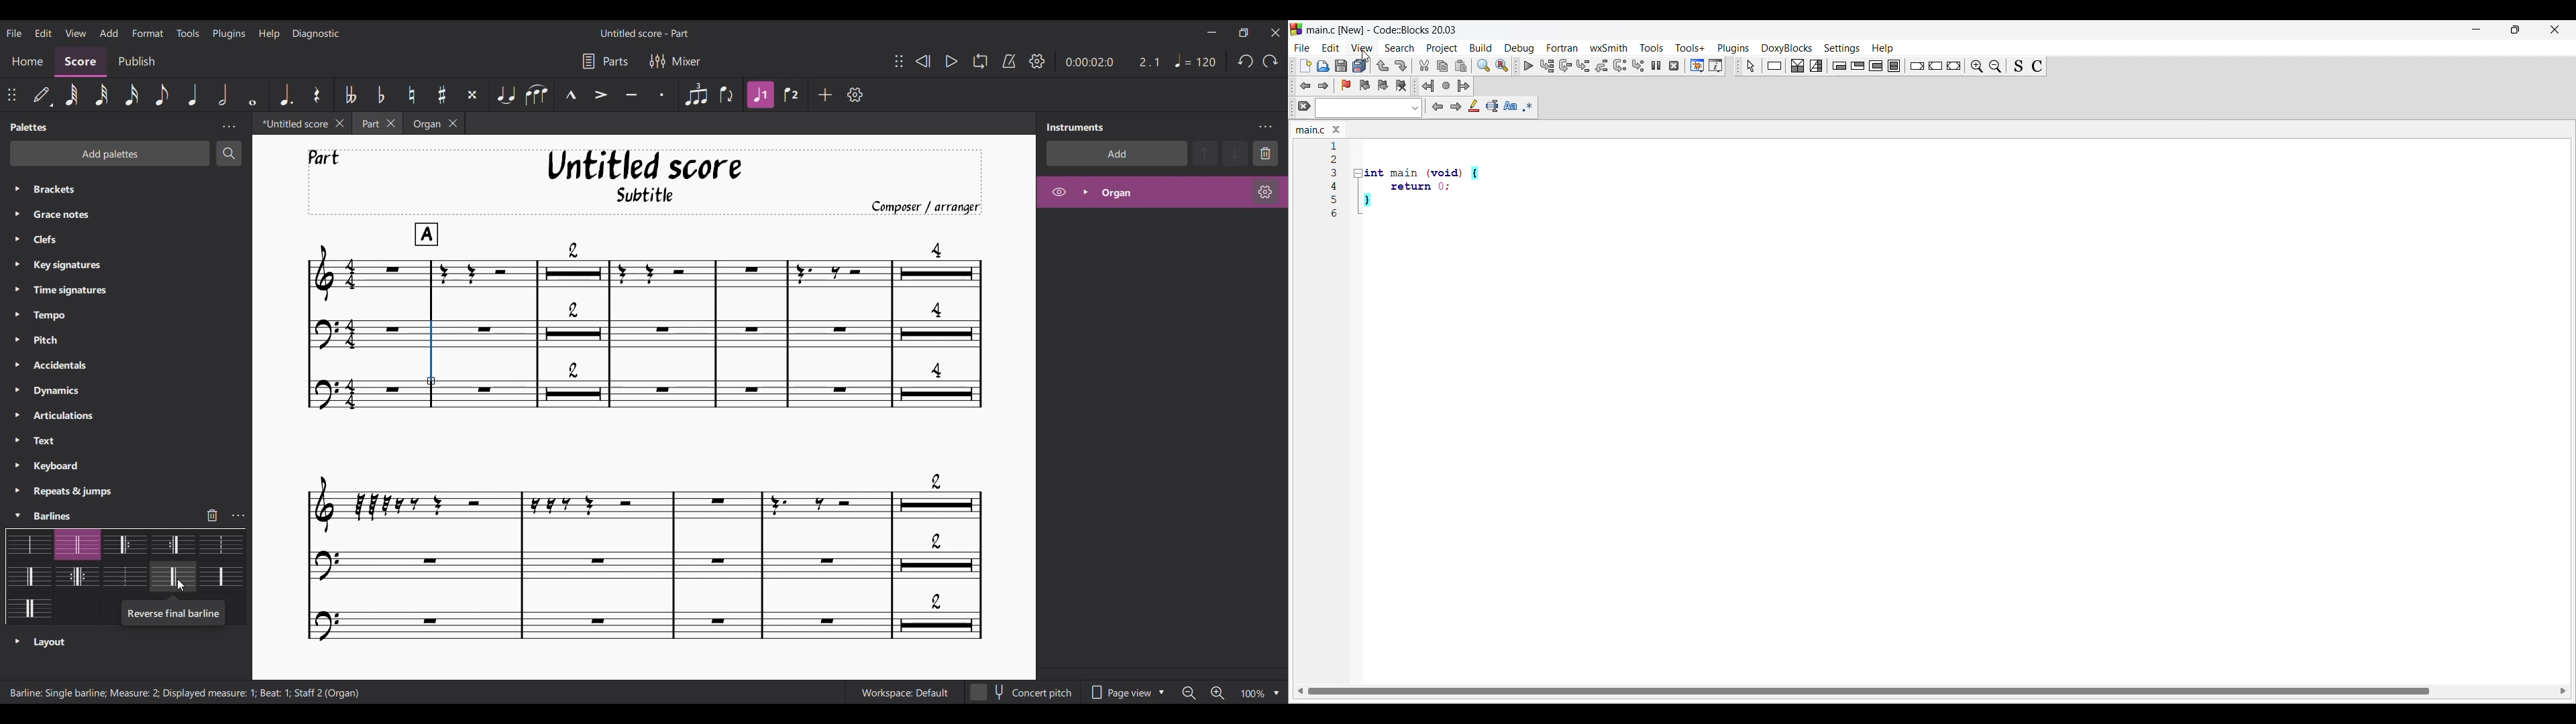 This screenshot has width=2576, height=728. Describe the element at coordinates (2515, 29) in the screenshot. I see `Show interface in smaller tab` at that location.